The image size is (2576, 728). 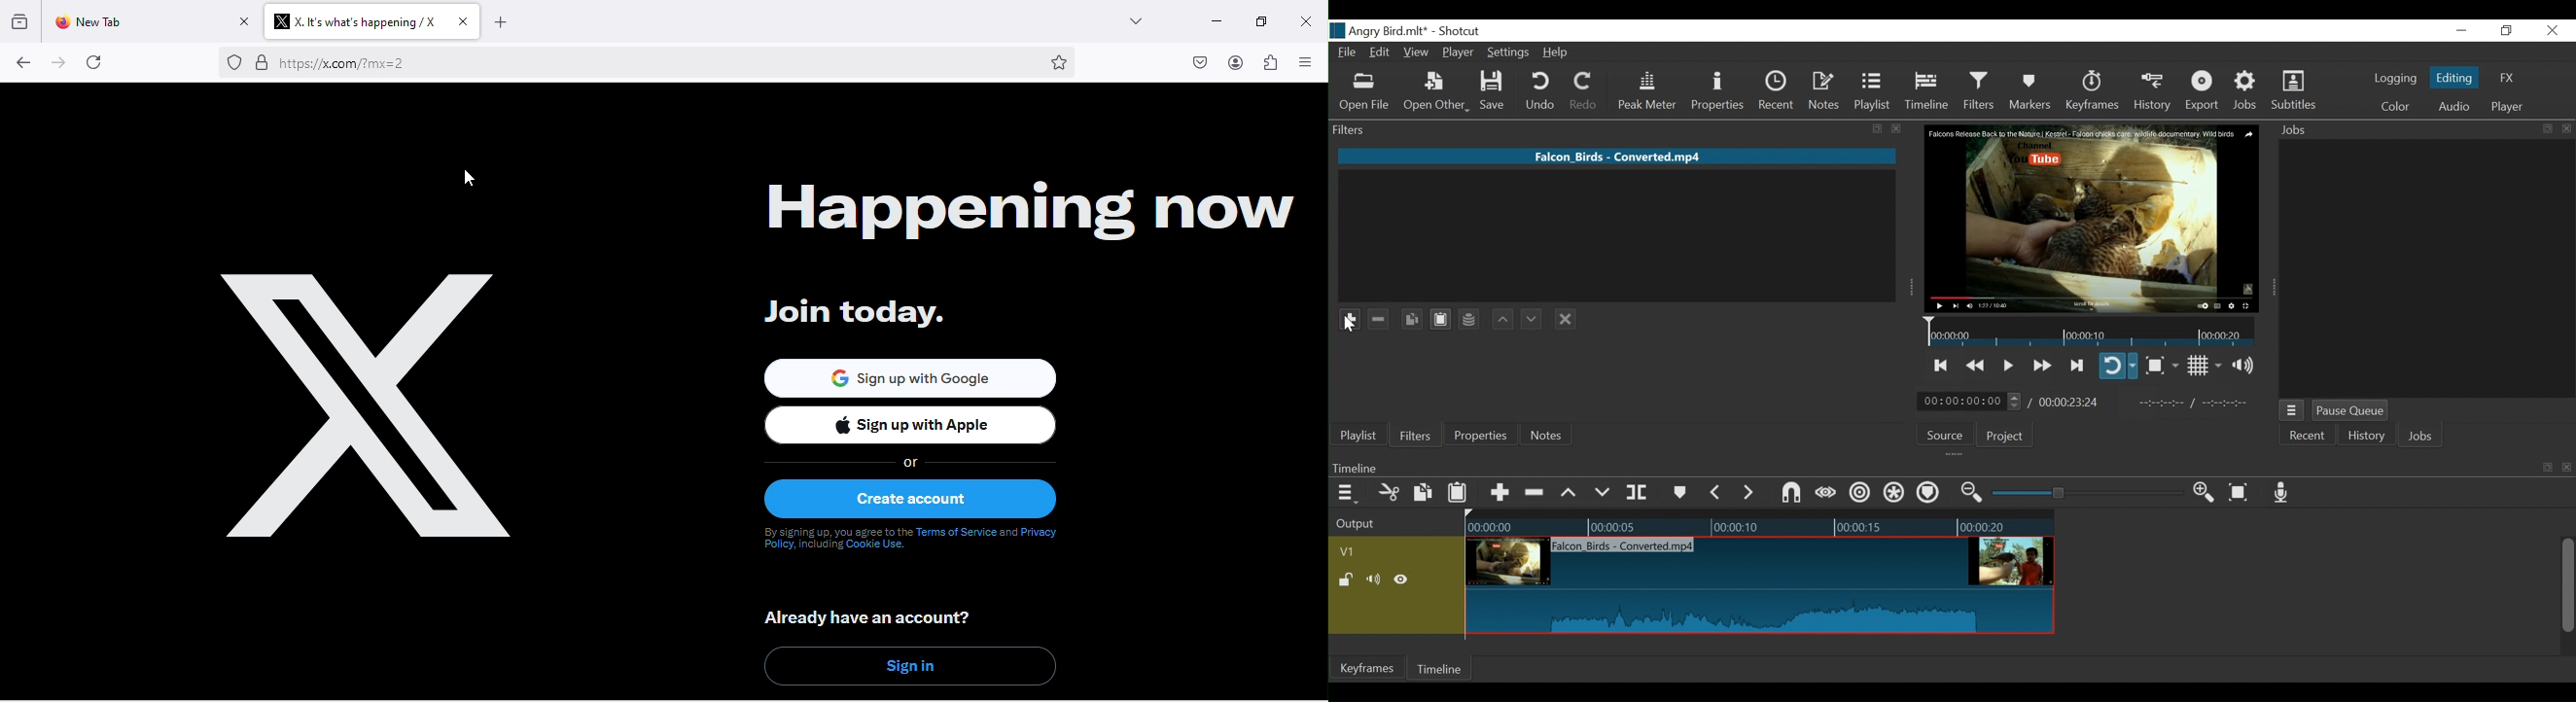 What do you see at coordinates (1981, 90) in the screenshot?
I see `Filters` at bounding box center [1981, 90].